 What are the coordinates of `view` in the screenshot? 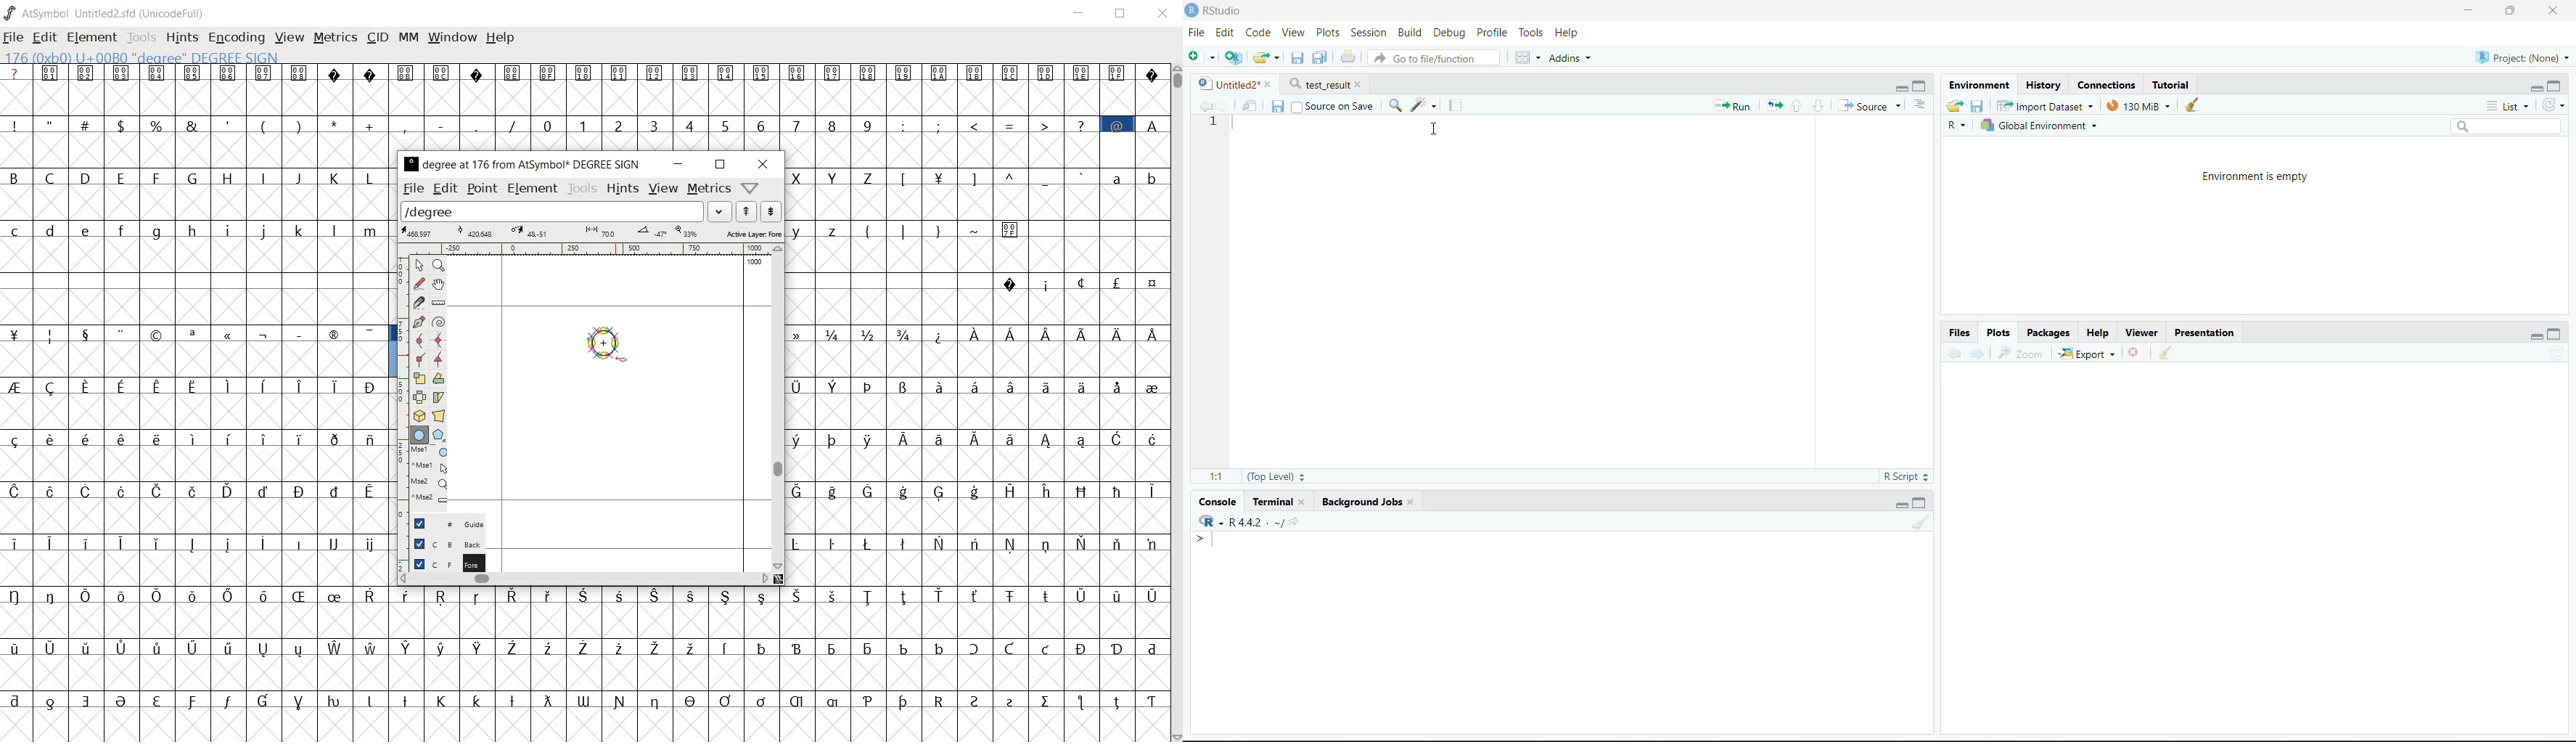 It's located at (288, 38).